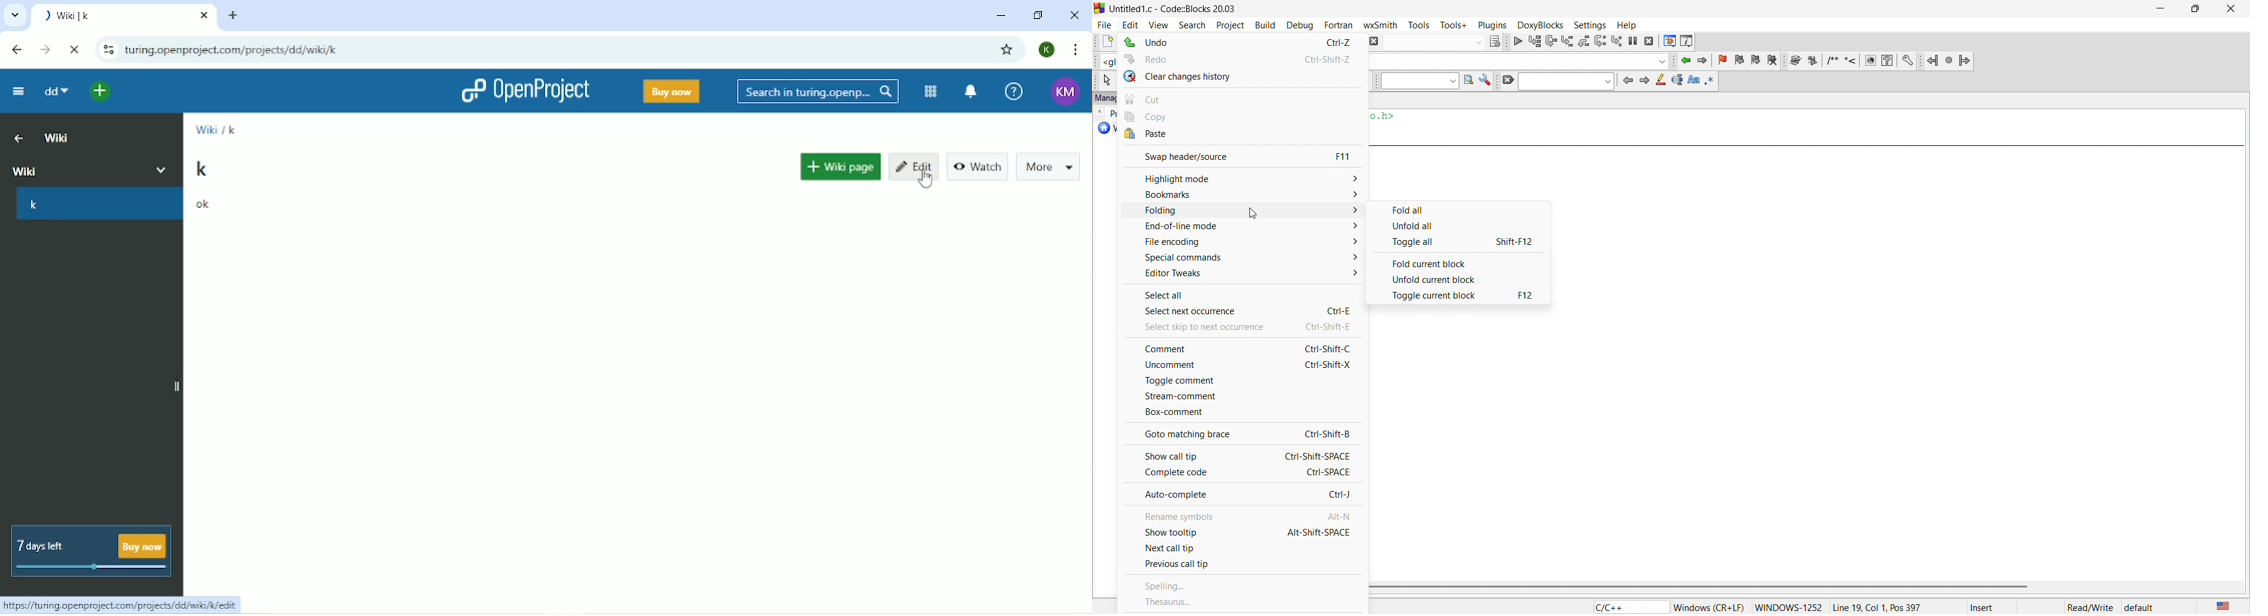 This screenshot has height=616, width=2268. Describe the element at coordinates (1876, 607) in the screenshot. I see `Line 19, col 1, Pos 397` at that location.